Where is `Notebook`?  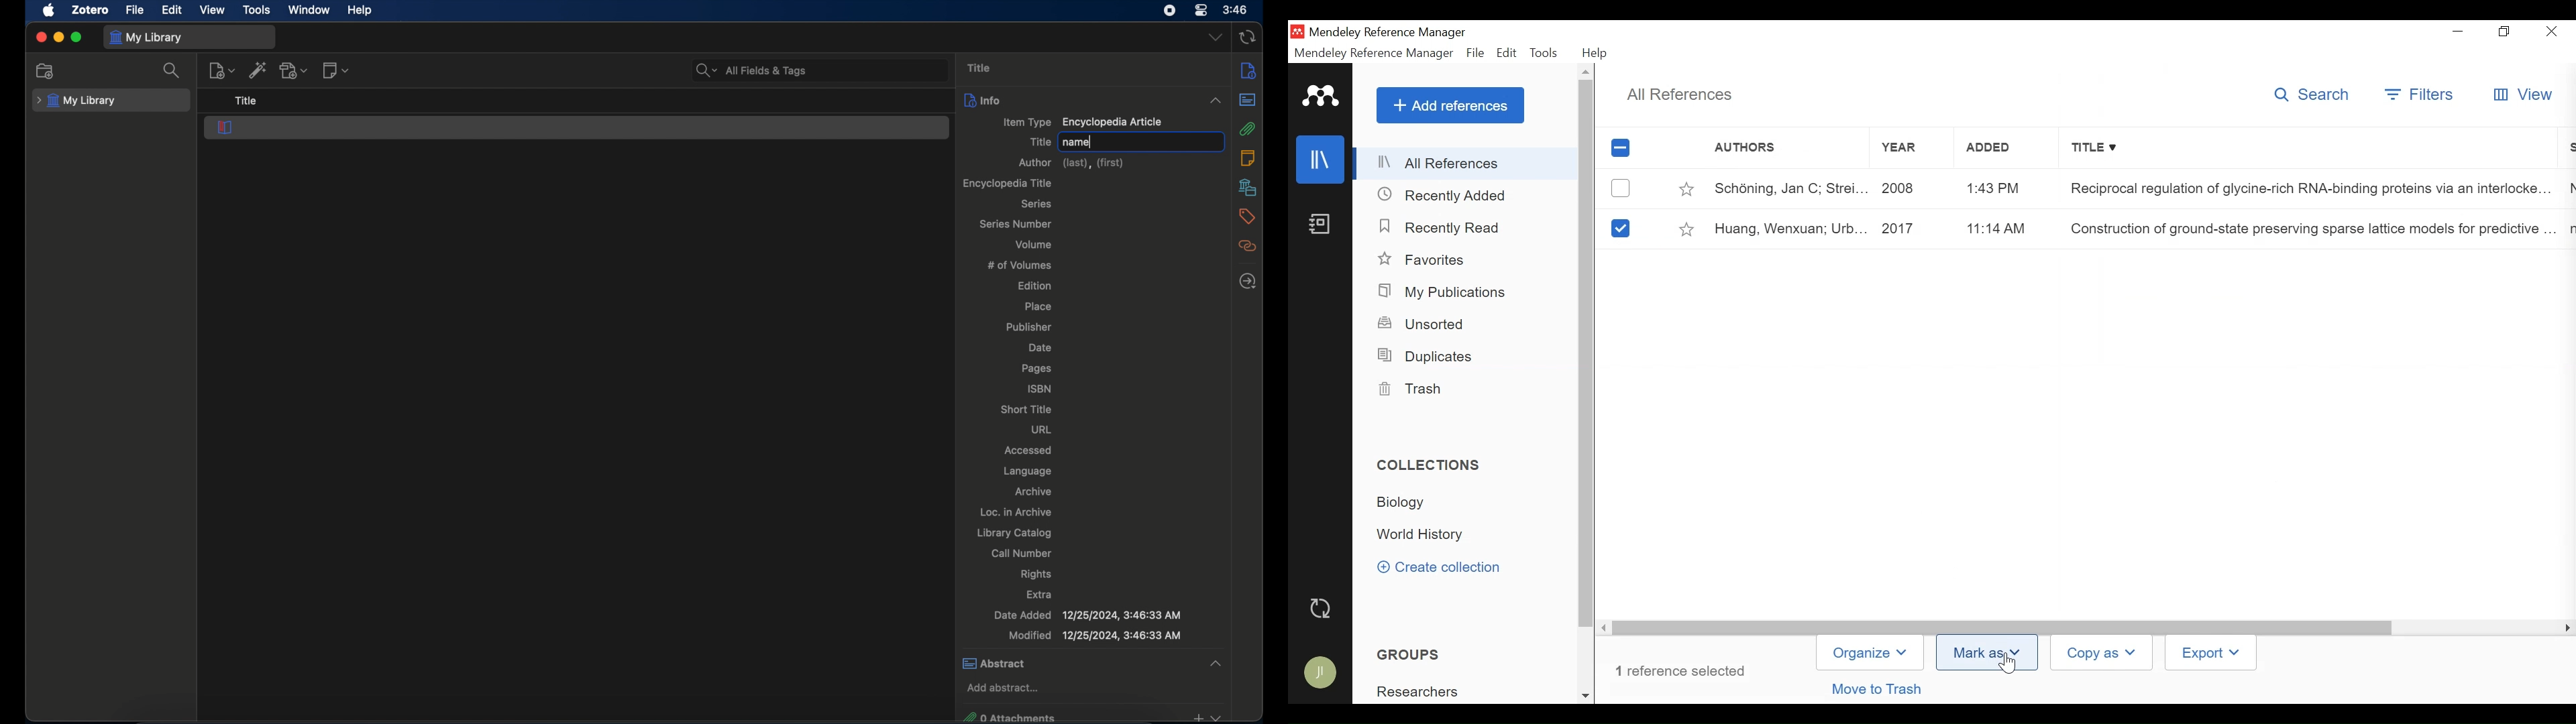
Notebook is located at coordinates (1322, 226).